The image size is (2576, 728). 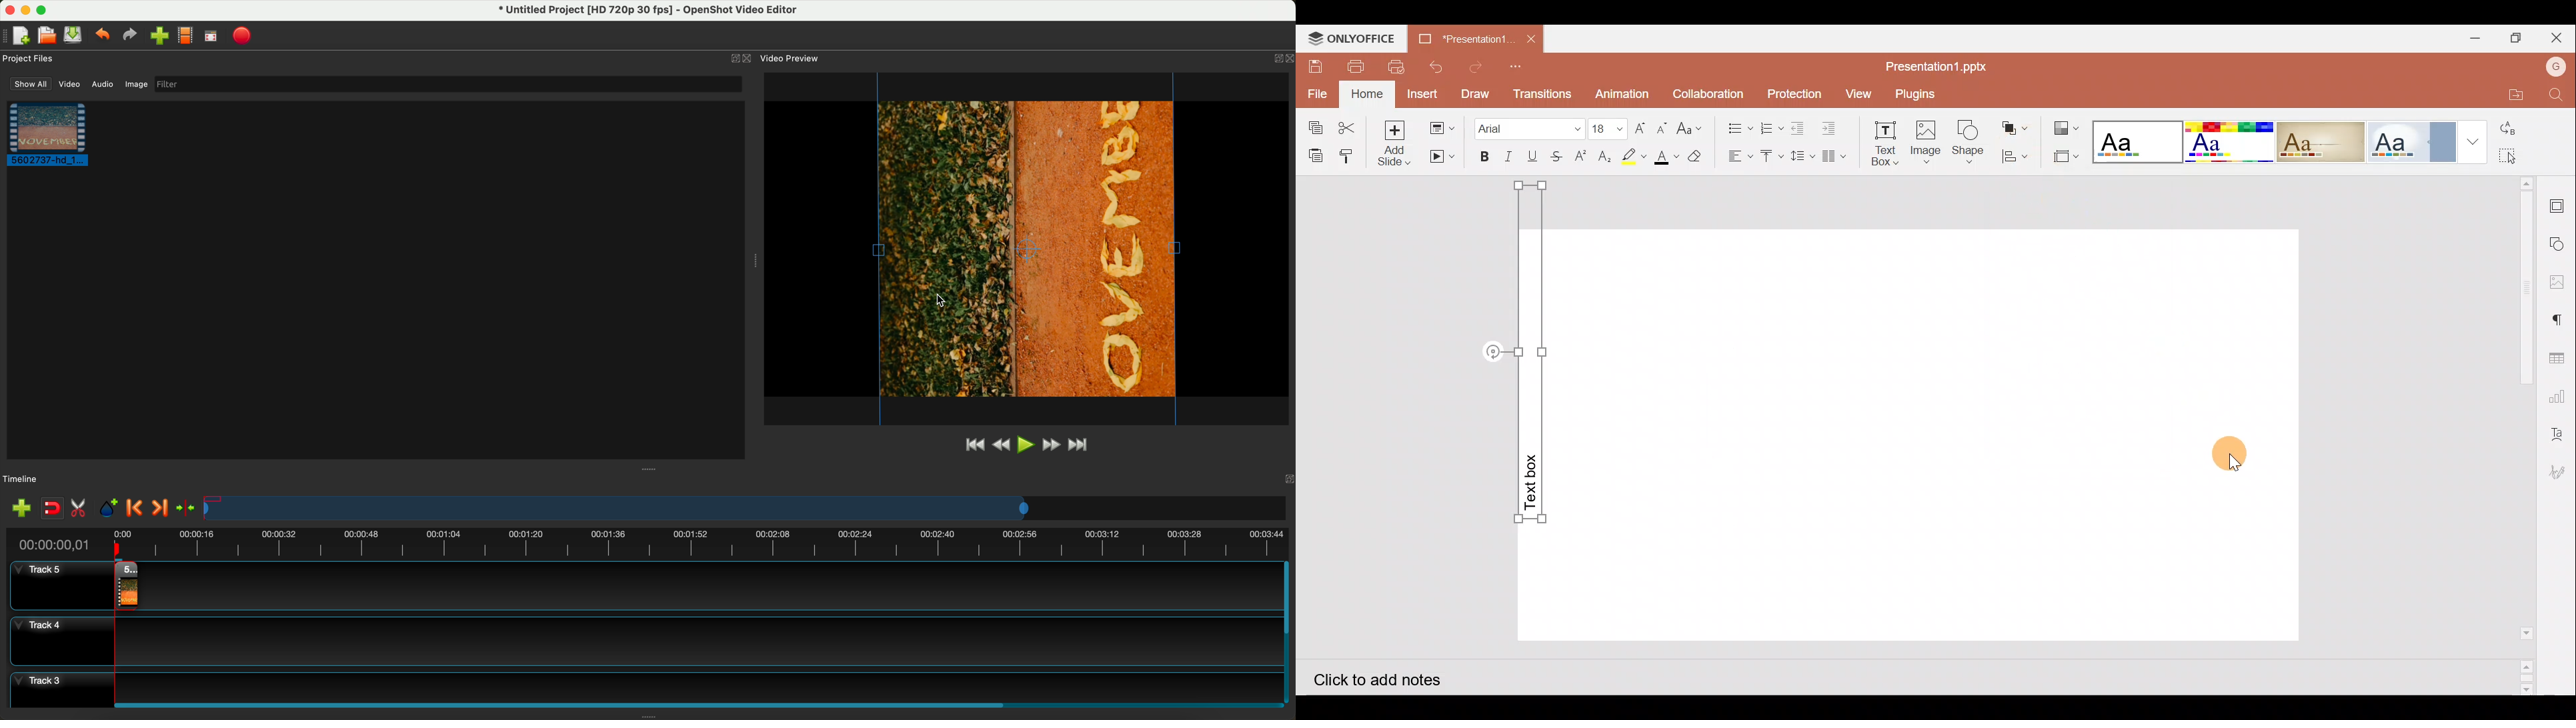 What do you see at coordinates (1832, 127) in the screenshot?
I see `Increase indent` at bounding box center [1832, 127].